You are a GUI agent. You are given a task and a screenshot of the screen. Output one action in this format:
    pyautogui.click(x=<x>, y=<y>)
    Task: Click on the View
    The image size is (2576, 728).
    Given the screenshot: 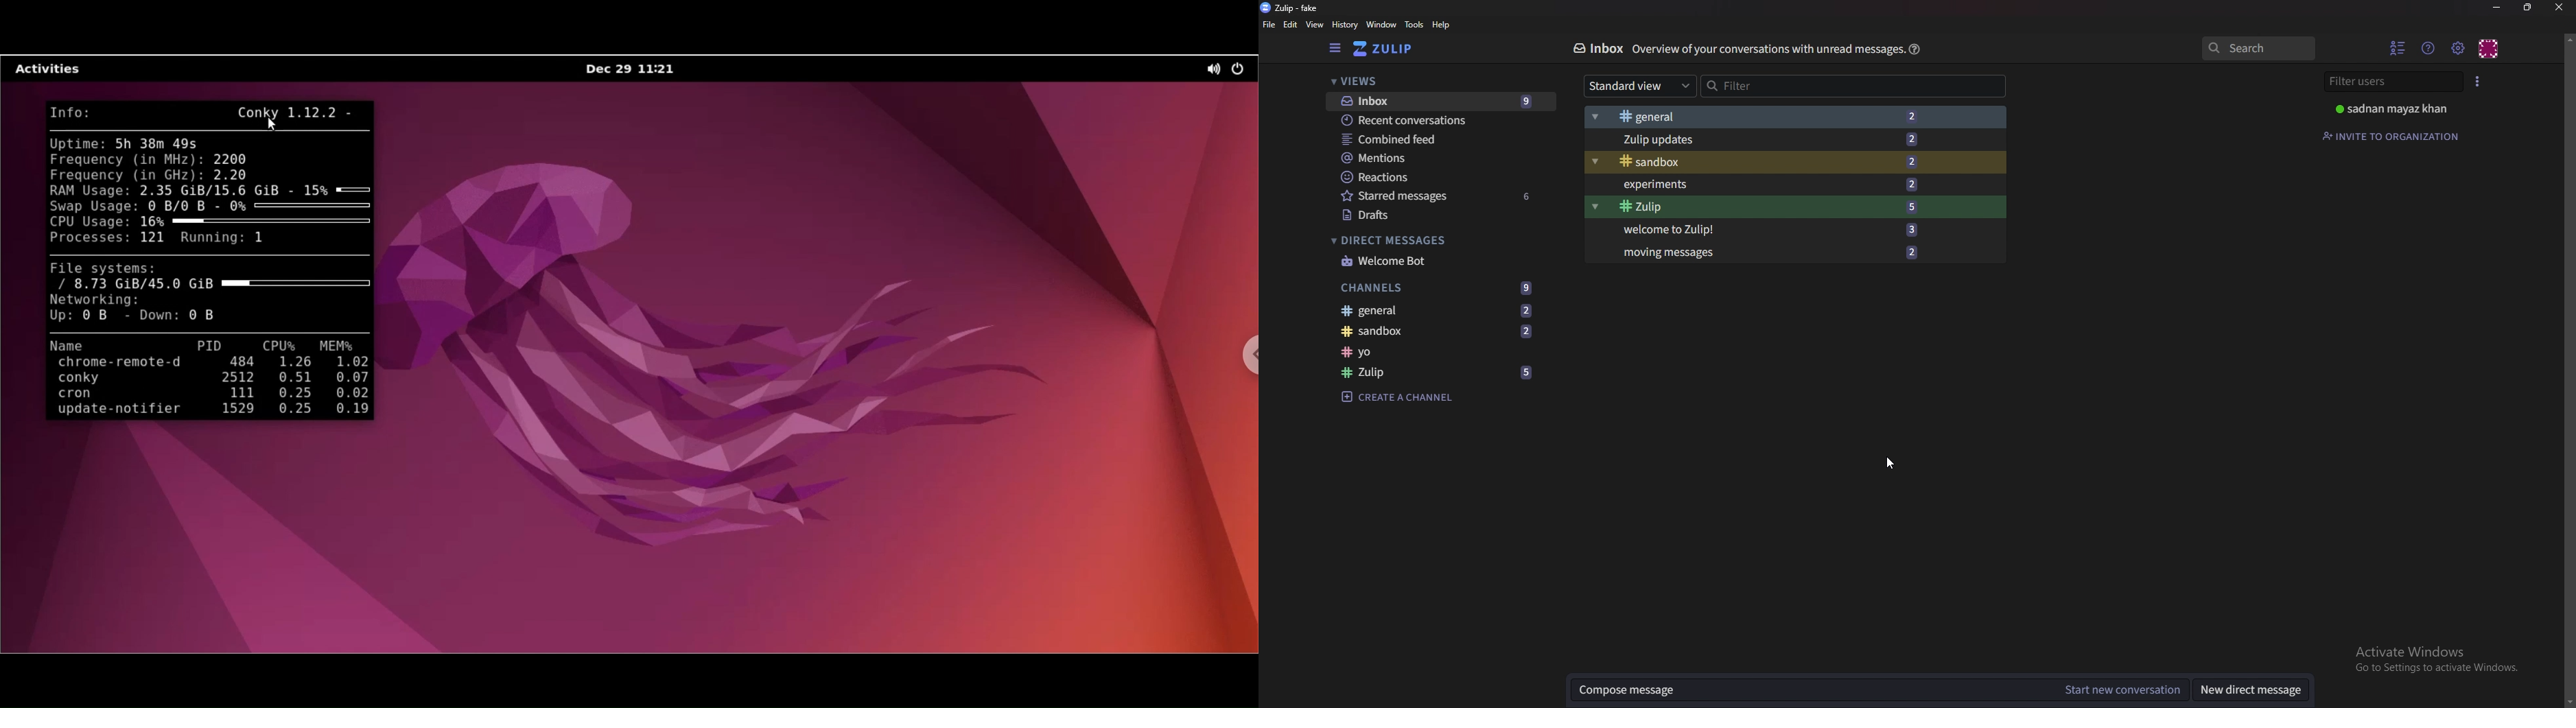 What is the action you would take?
    pyautogui.click(x=1315, y=26)
    